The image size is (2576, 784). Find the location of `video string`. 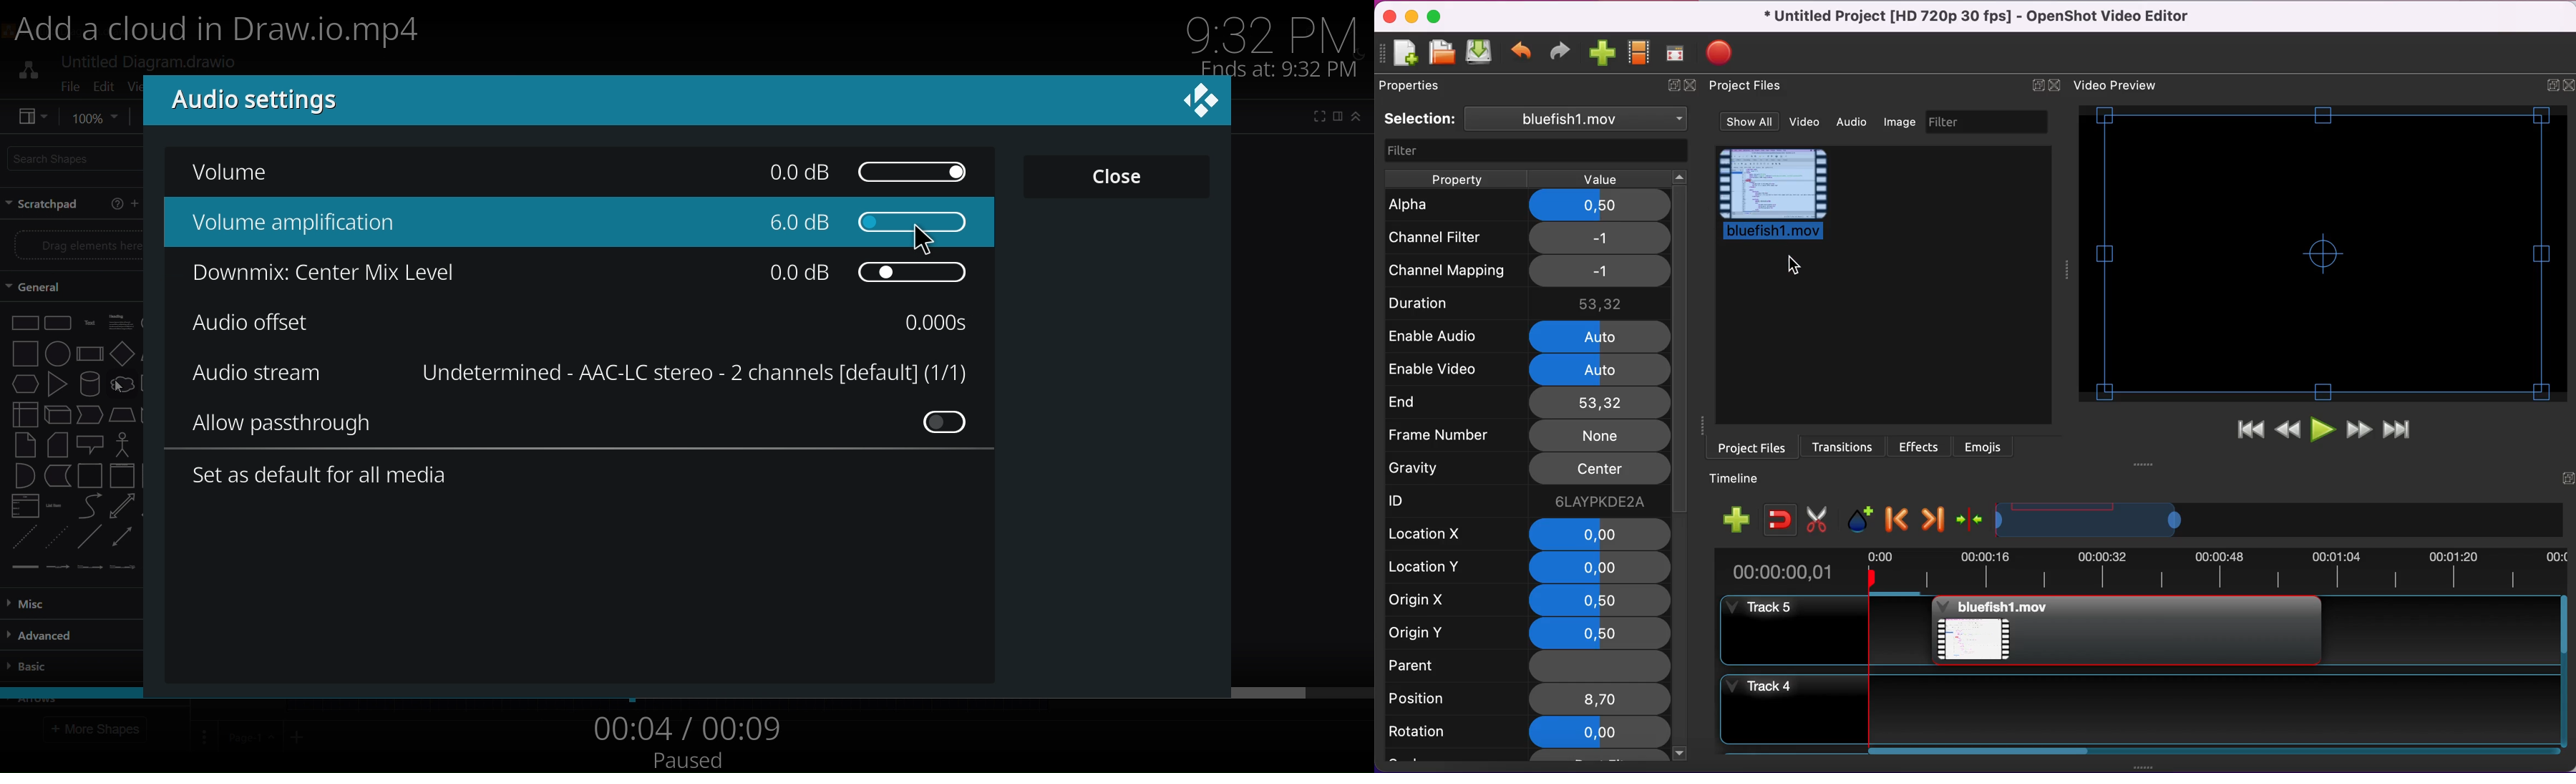

video string is located at coordinates (684, 691).